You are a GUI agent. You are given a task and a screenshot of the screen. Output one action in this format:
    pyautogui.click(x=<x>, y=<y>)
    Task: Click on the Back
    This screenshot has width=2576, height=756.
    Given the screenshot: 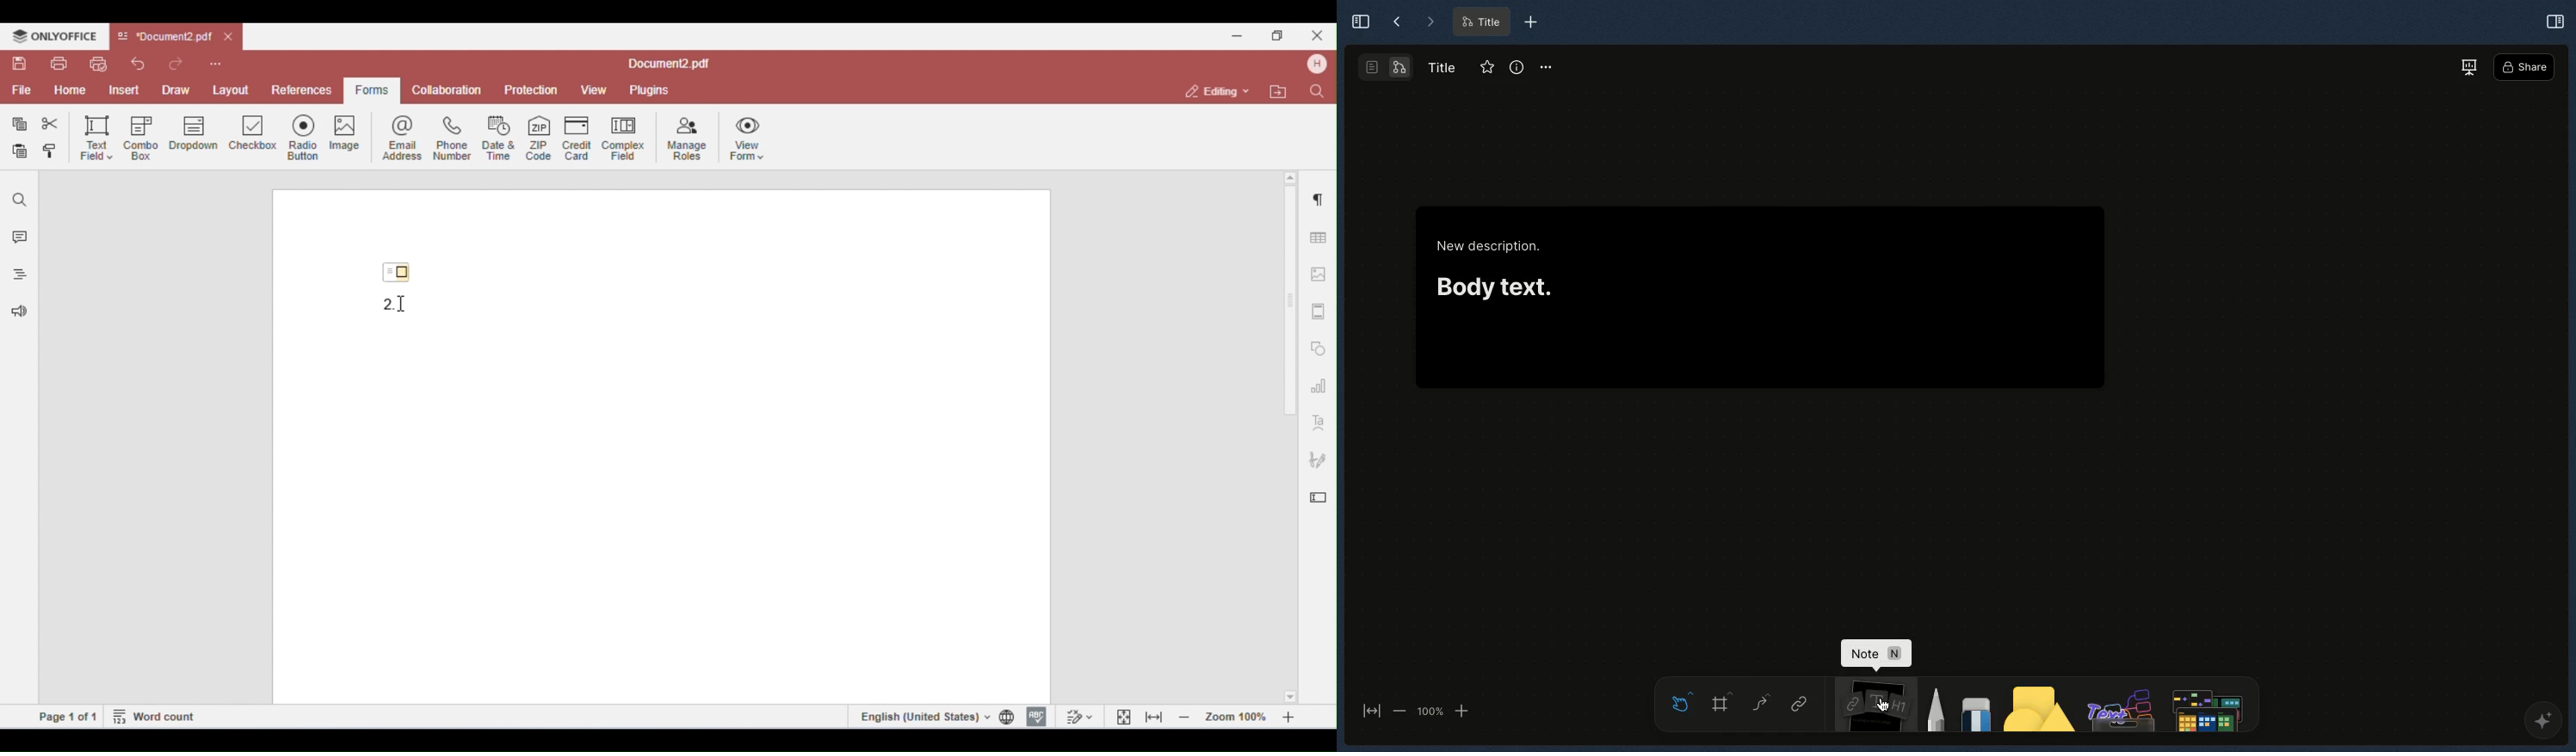 What is the action you would take?
    pyautogui.click(x=1397, y=22)
    